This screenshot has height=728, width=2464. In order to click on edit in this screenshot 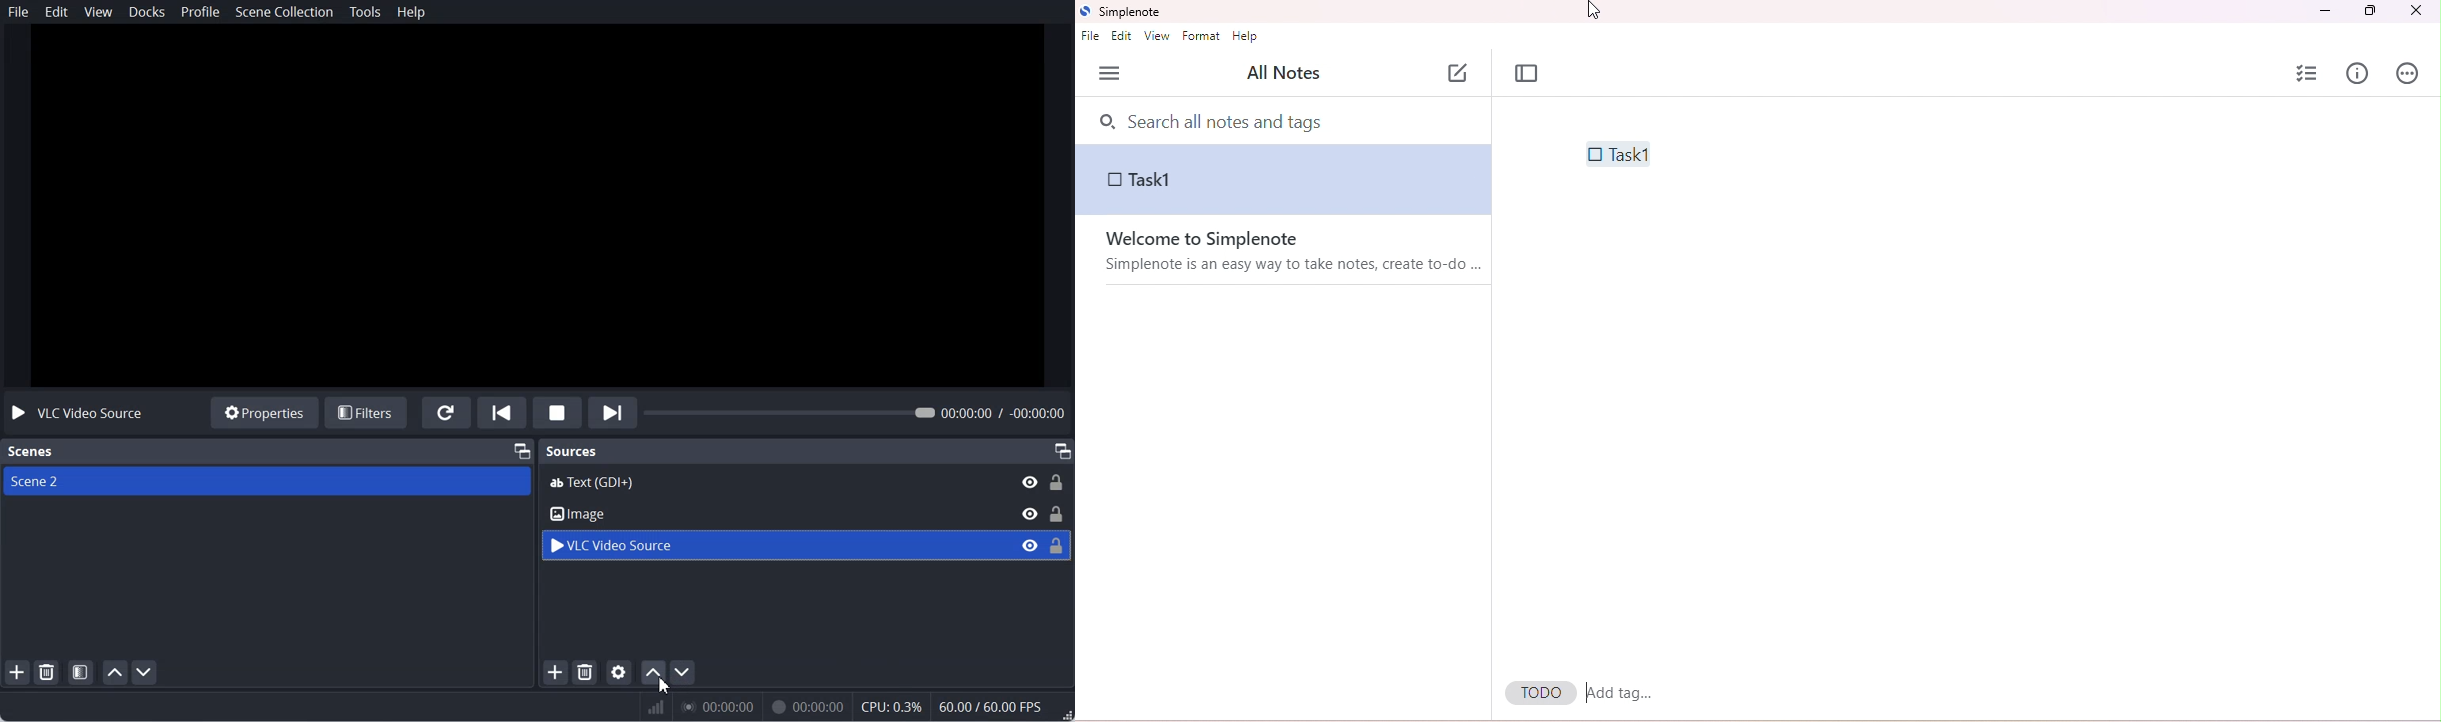, I will do `click(1124, 38)`.